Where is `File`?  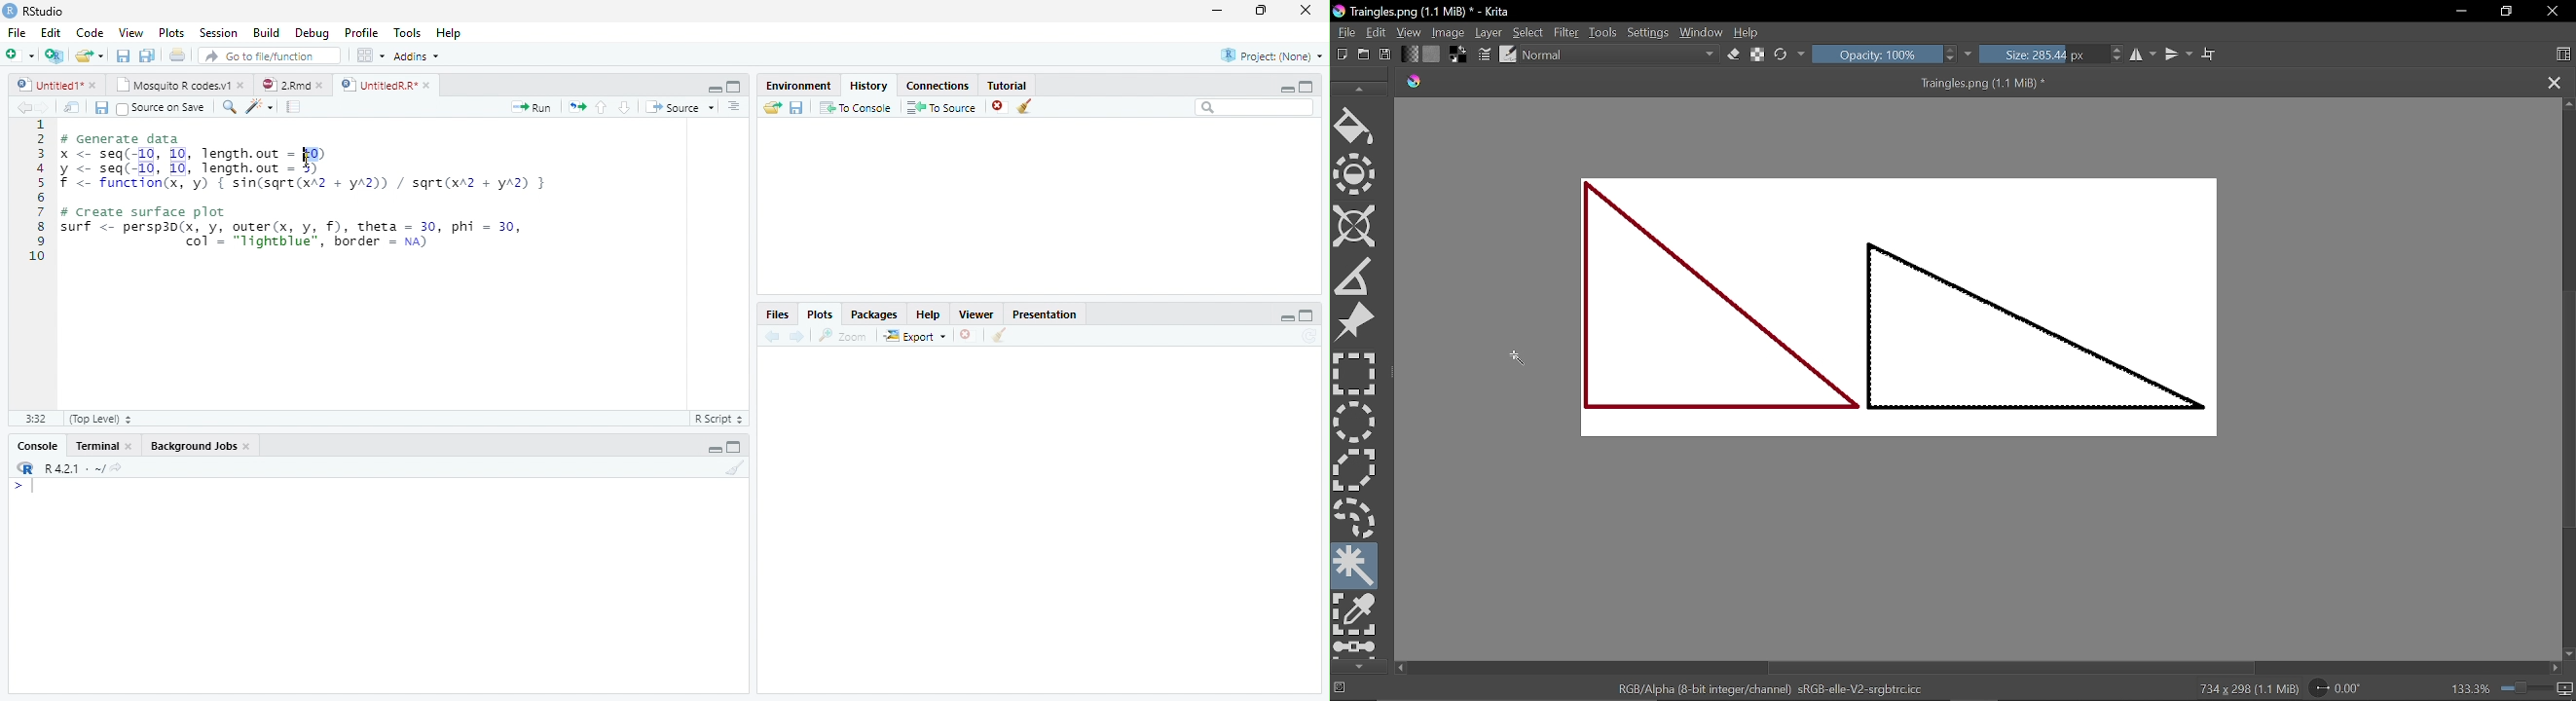 File is located at coordinates (17, 32).